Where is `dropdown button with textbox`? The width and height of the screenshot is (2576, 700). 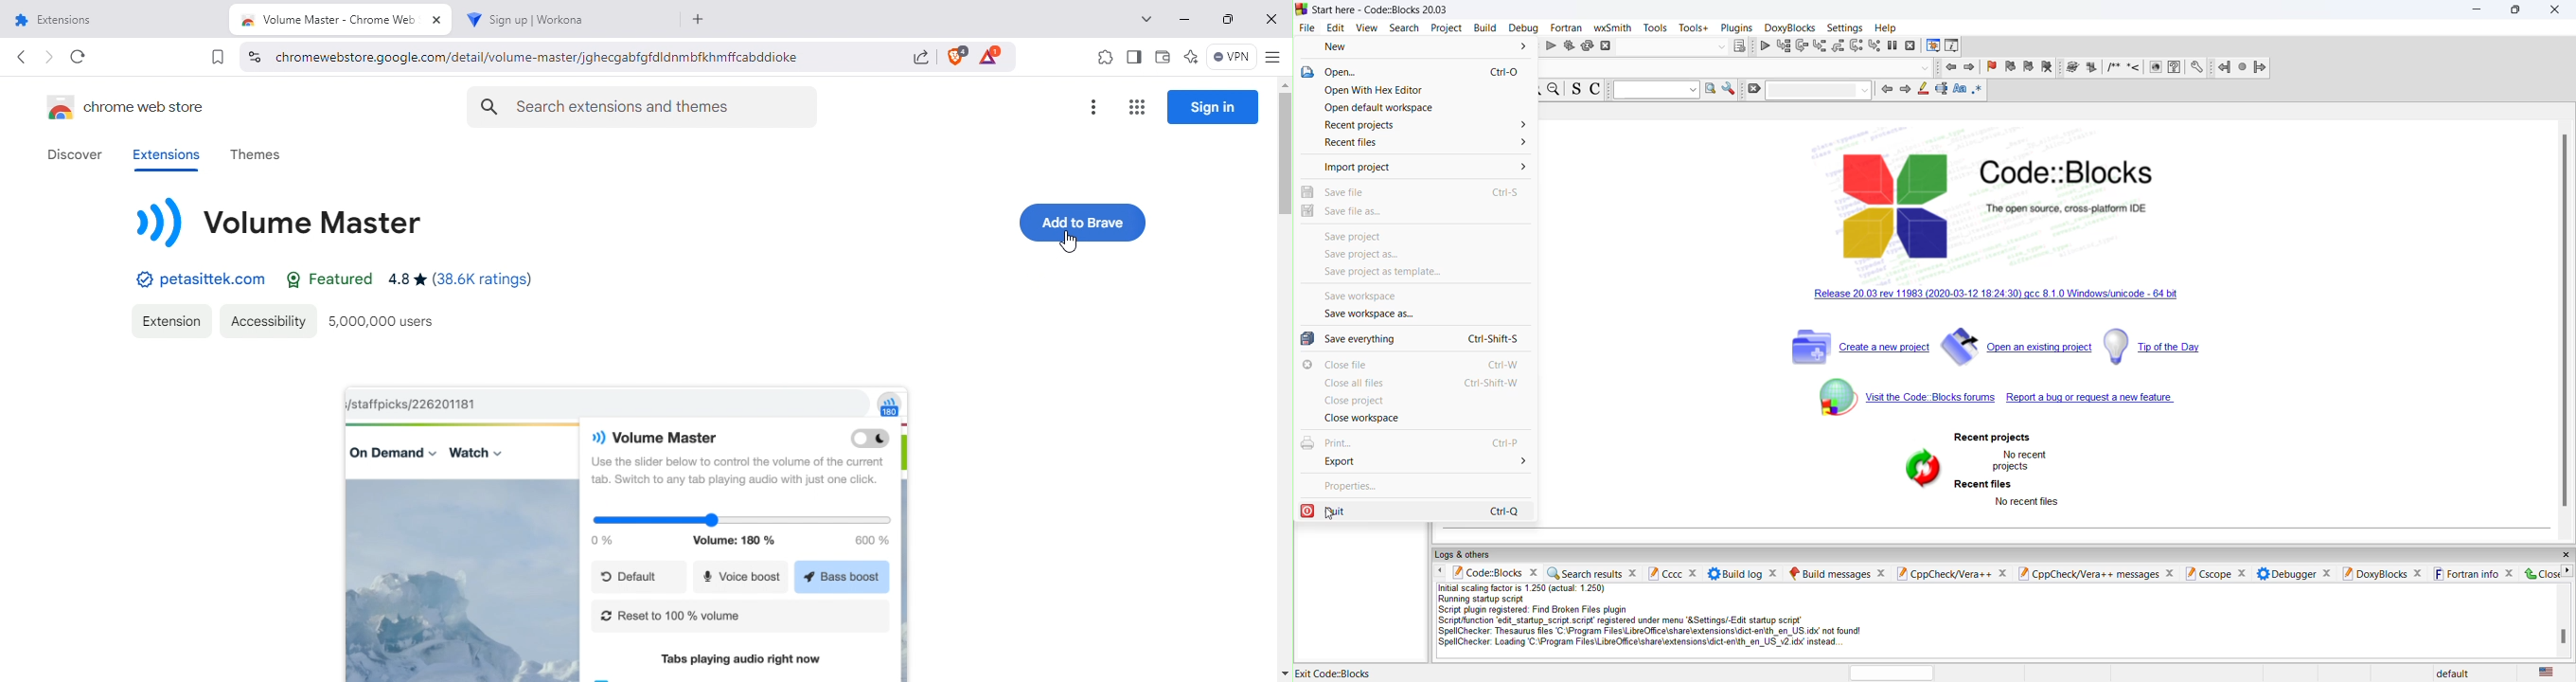
dropdown button with textbox is located at coordinates (1655, 90).